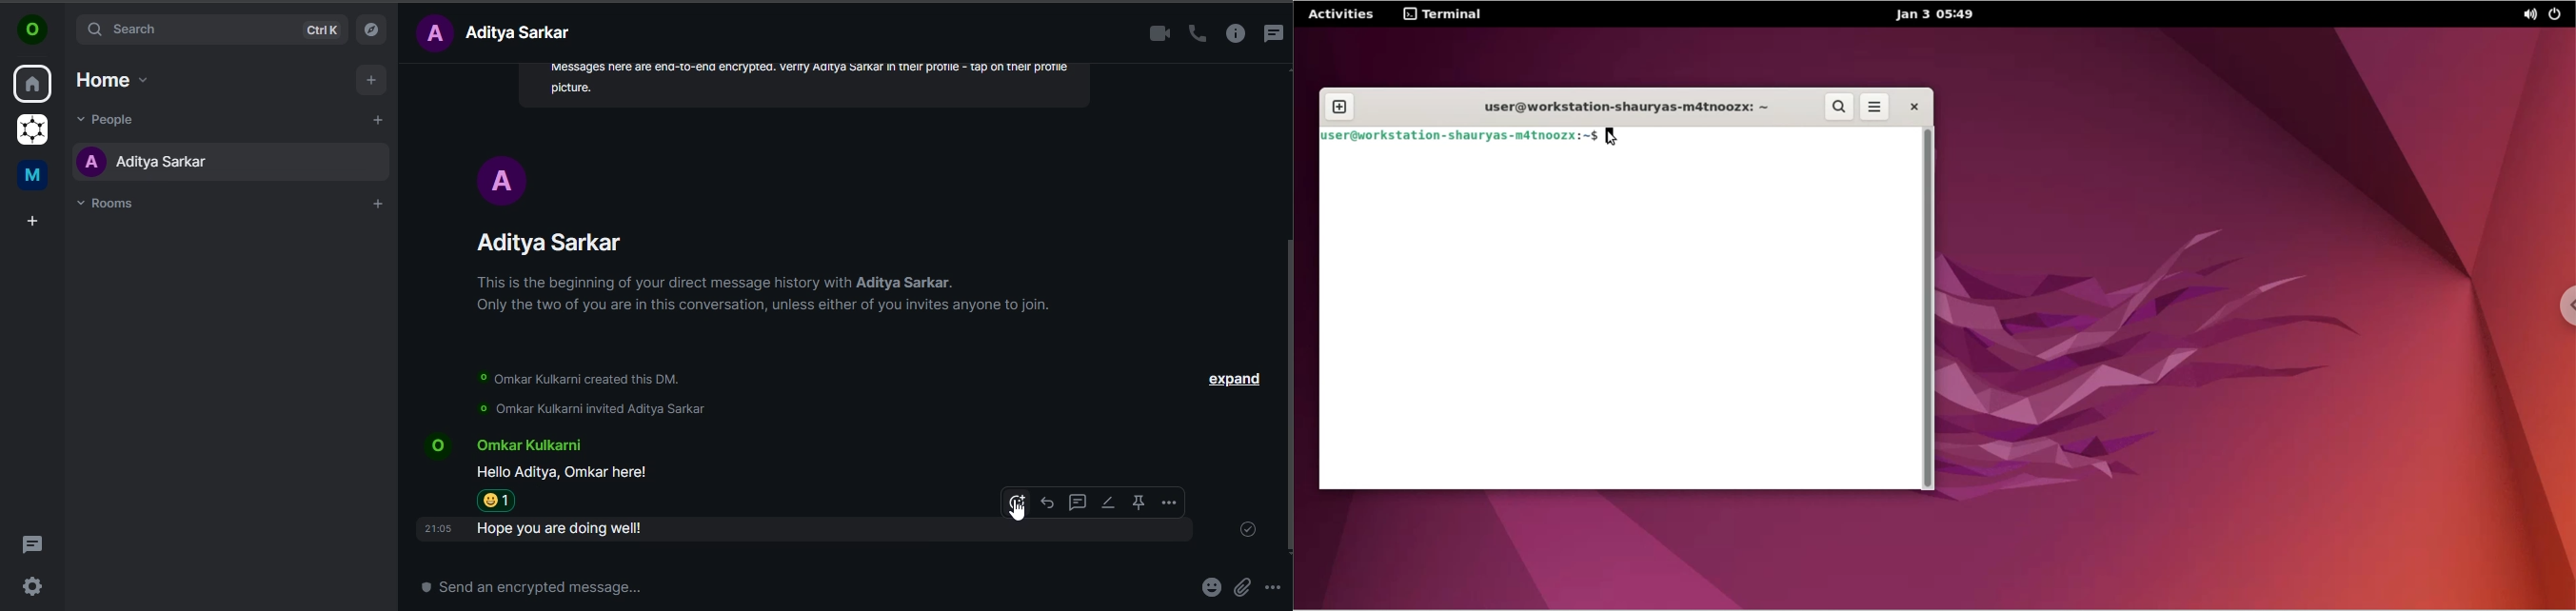 This screenshot has height=616, width=2576. What do you see at coordinates (1076, 501) in the screenshot?
I see `reply in thread` at bounding box center [1076, 501].